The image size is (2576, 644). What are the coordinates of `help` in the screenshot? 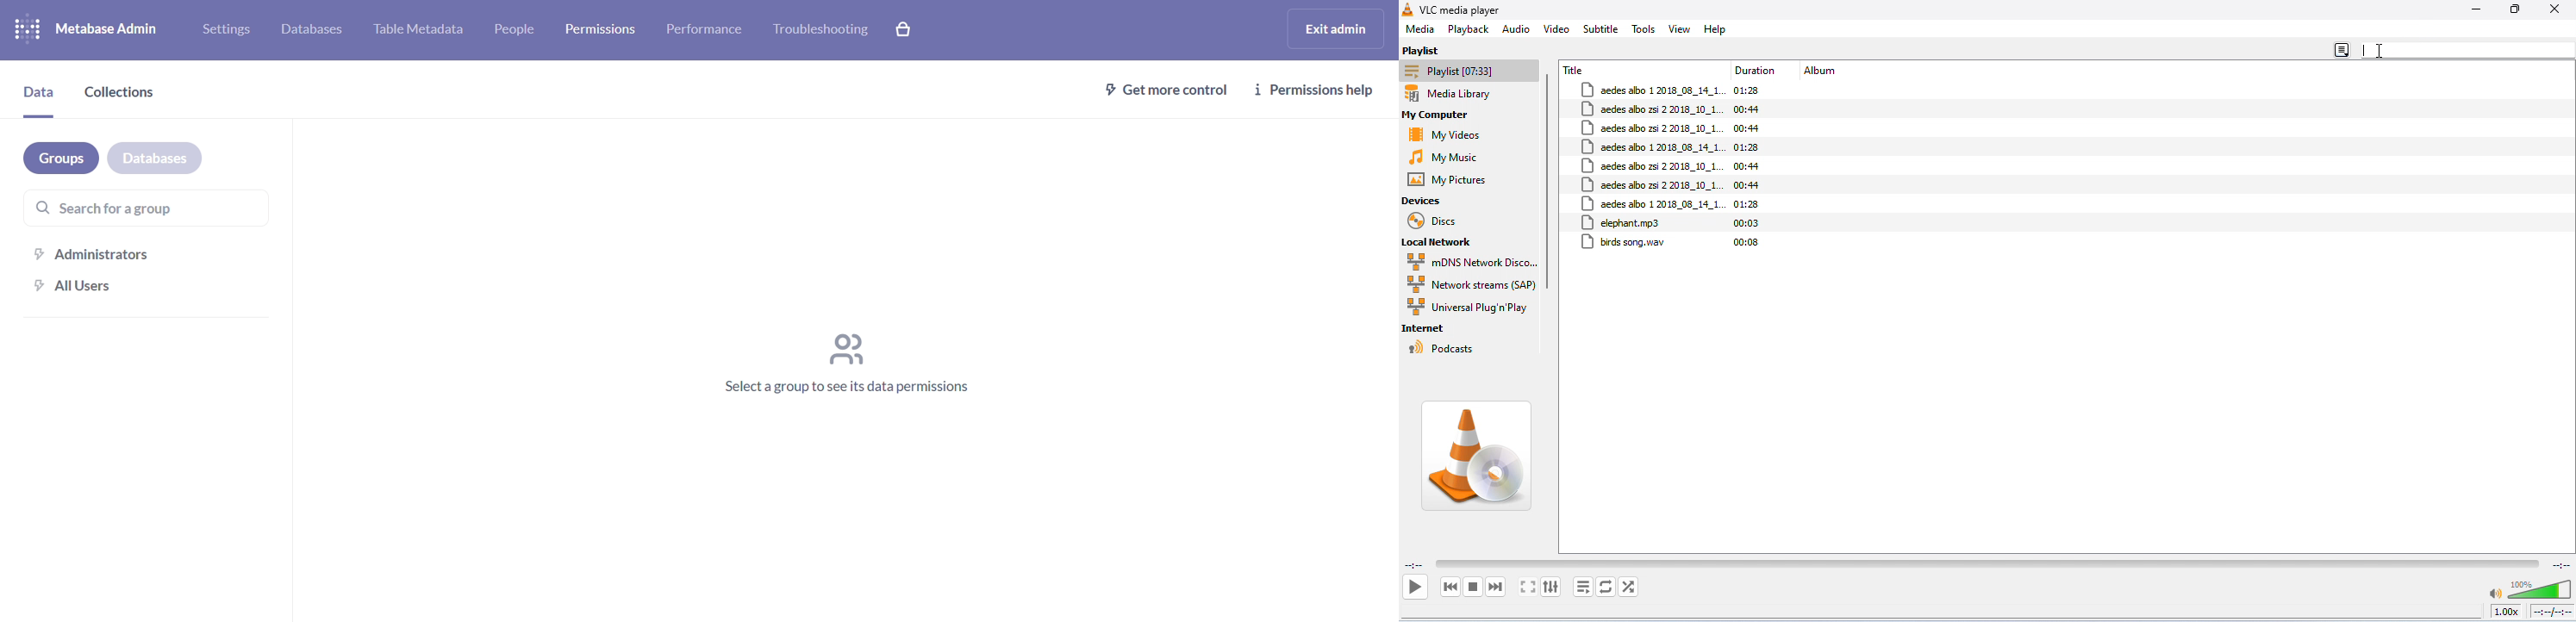 It's located at (1716, 29).